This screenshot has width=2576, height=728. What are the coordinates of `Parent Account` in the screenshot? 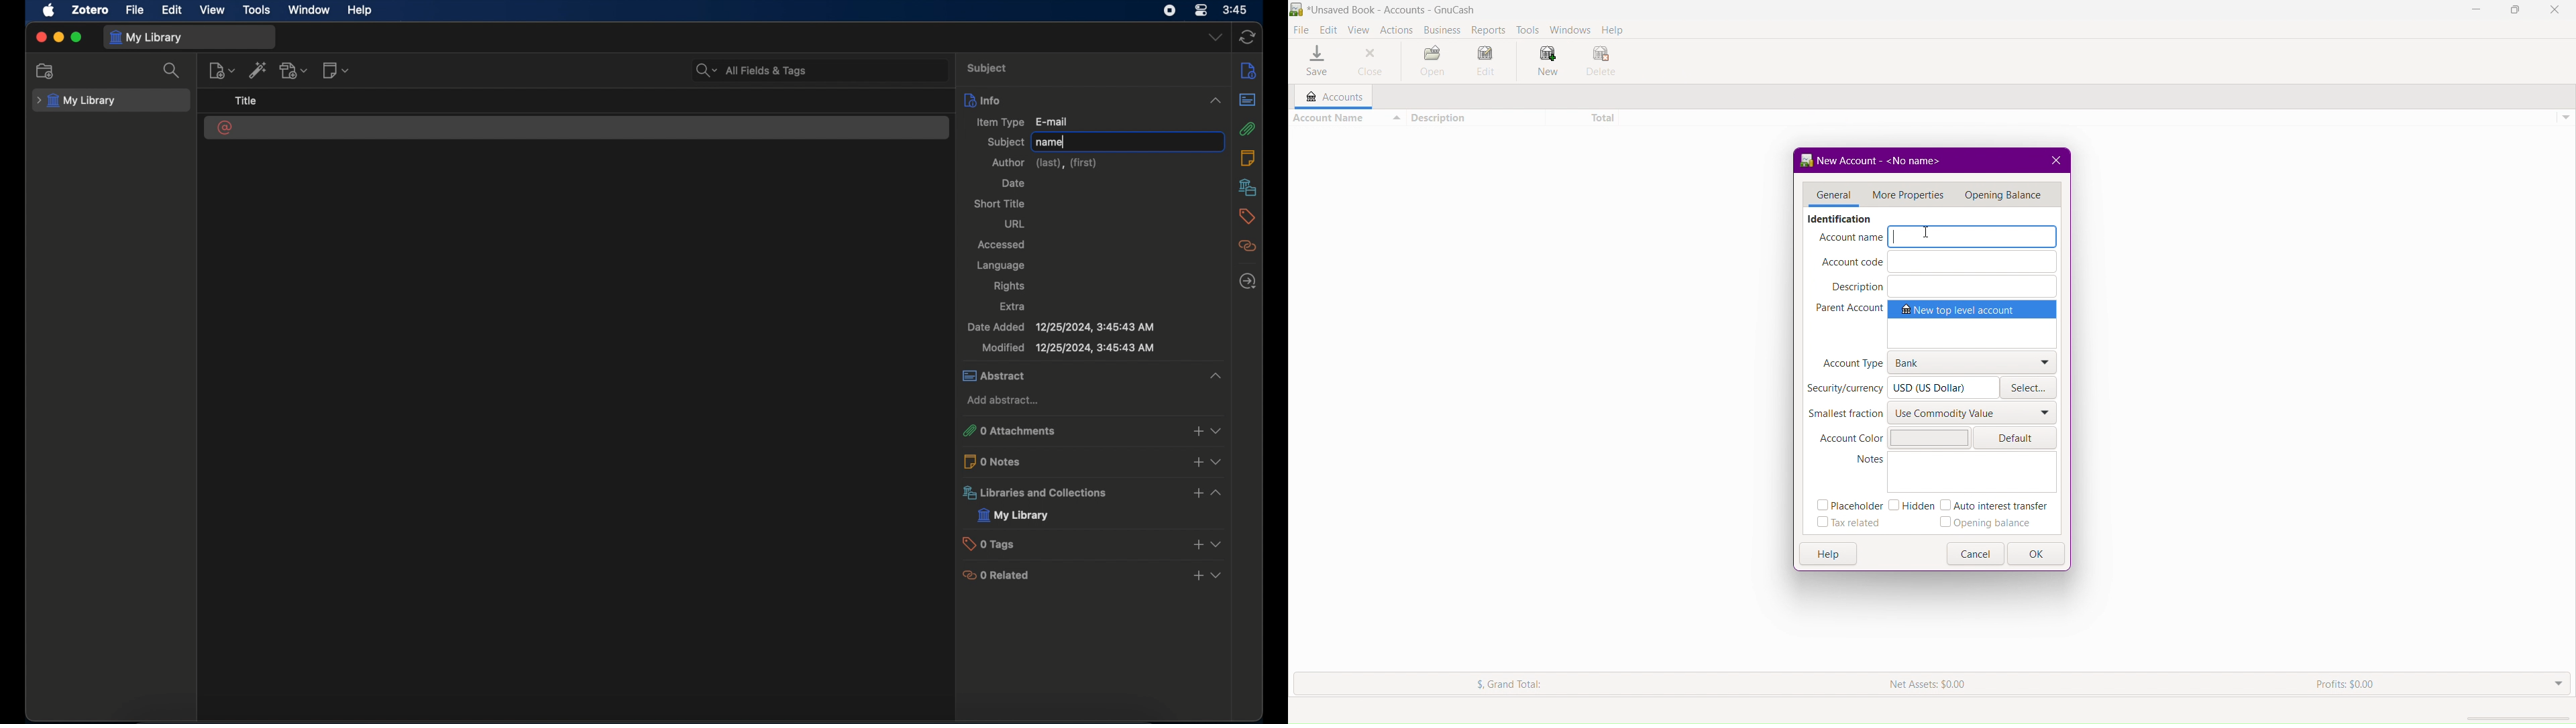 It's located at (1937, 324).